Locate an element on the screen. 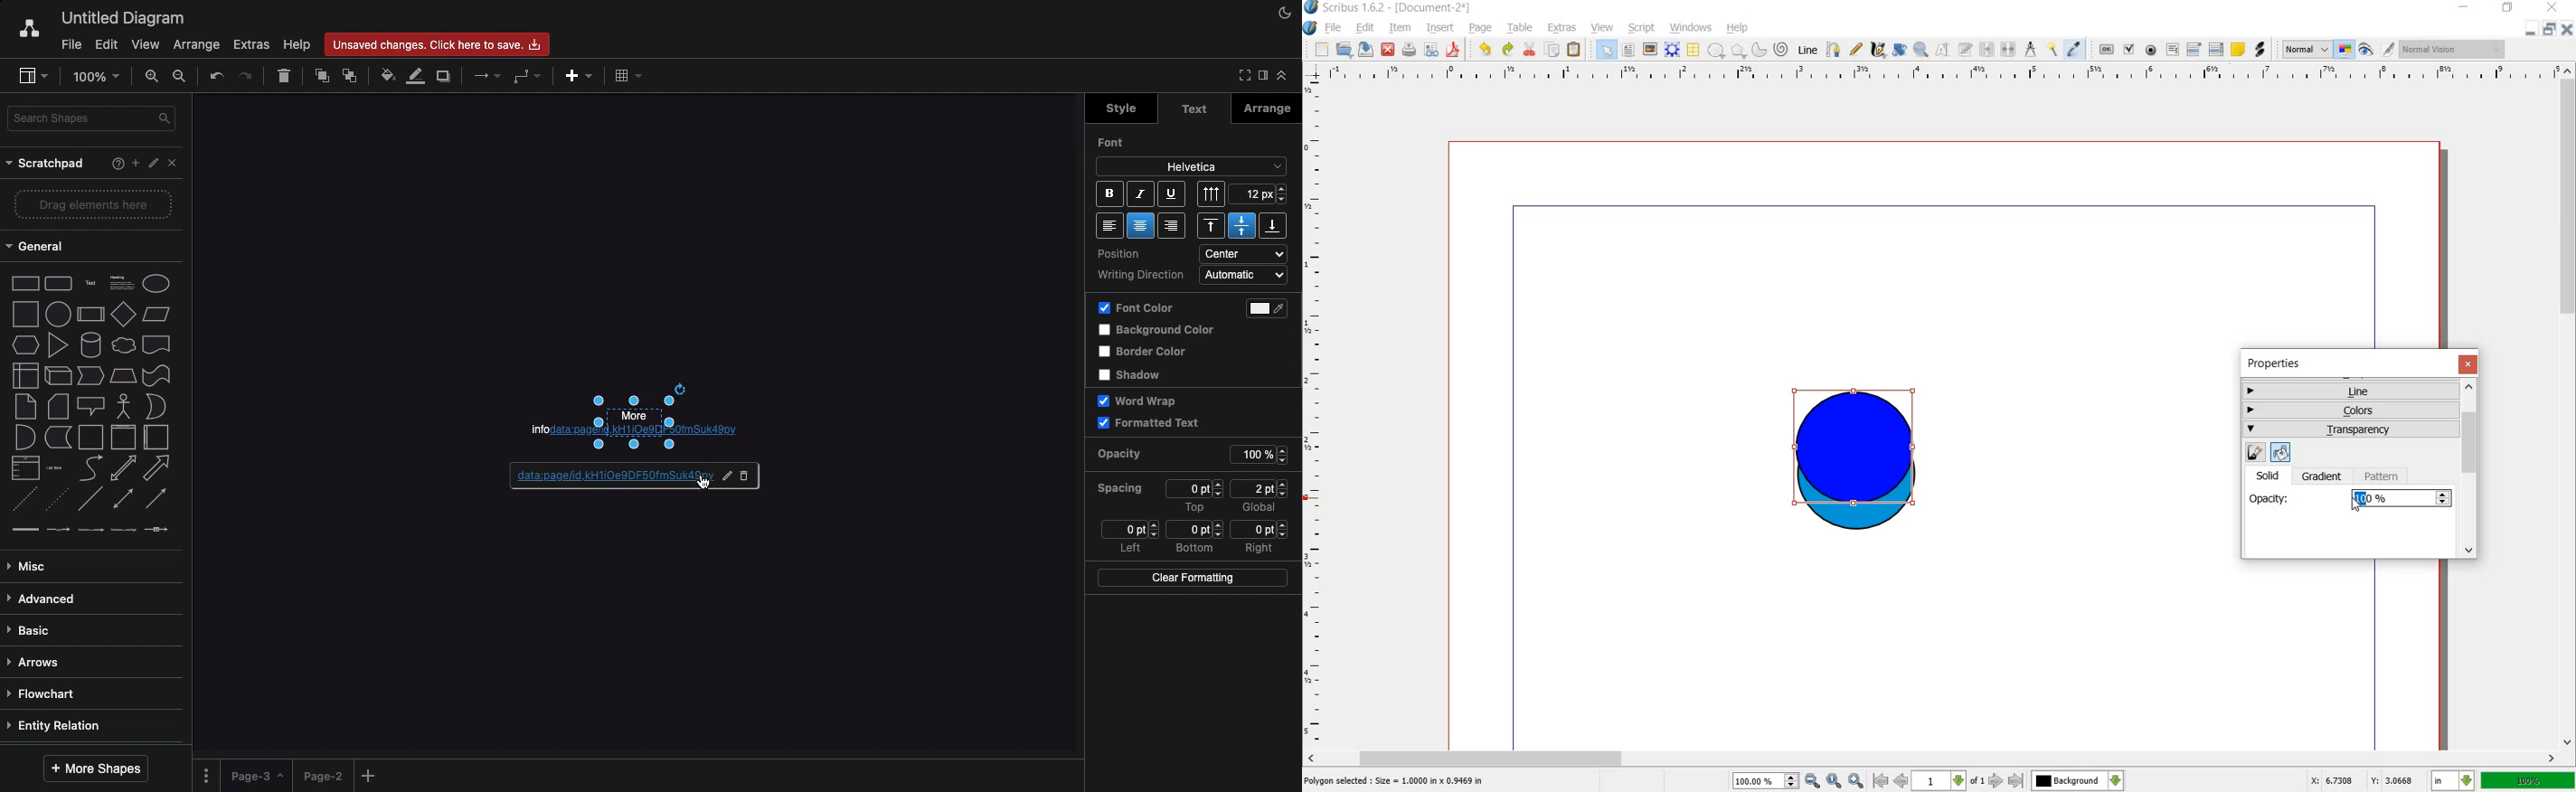 The height and width of the screenshot is (812, 2576). ruler is located at coordinates (1942, 77).